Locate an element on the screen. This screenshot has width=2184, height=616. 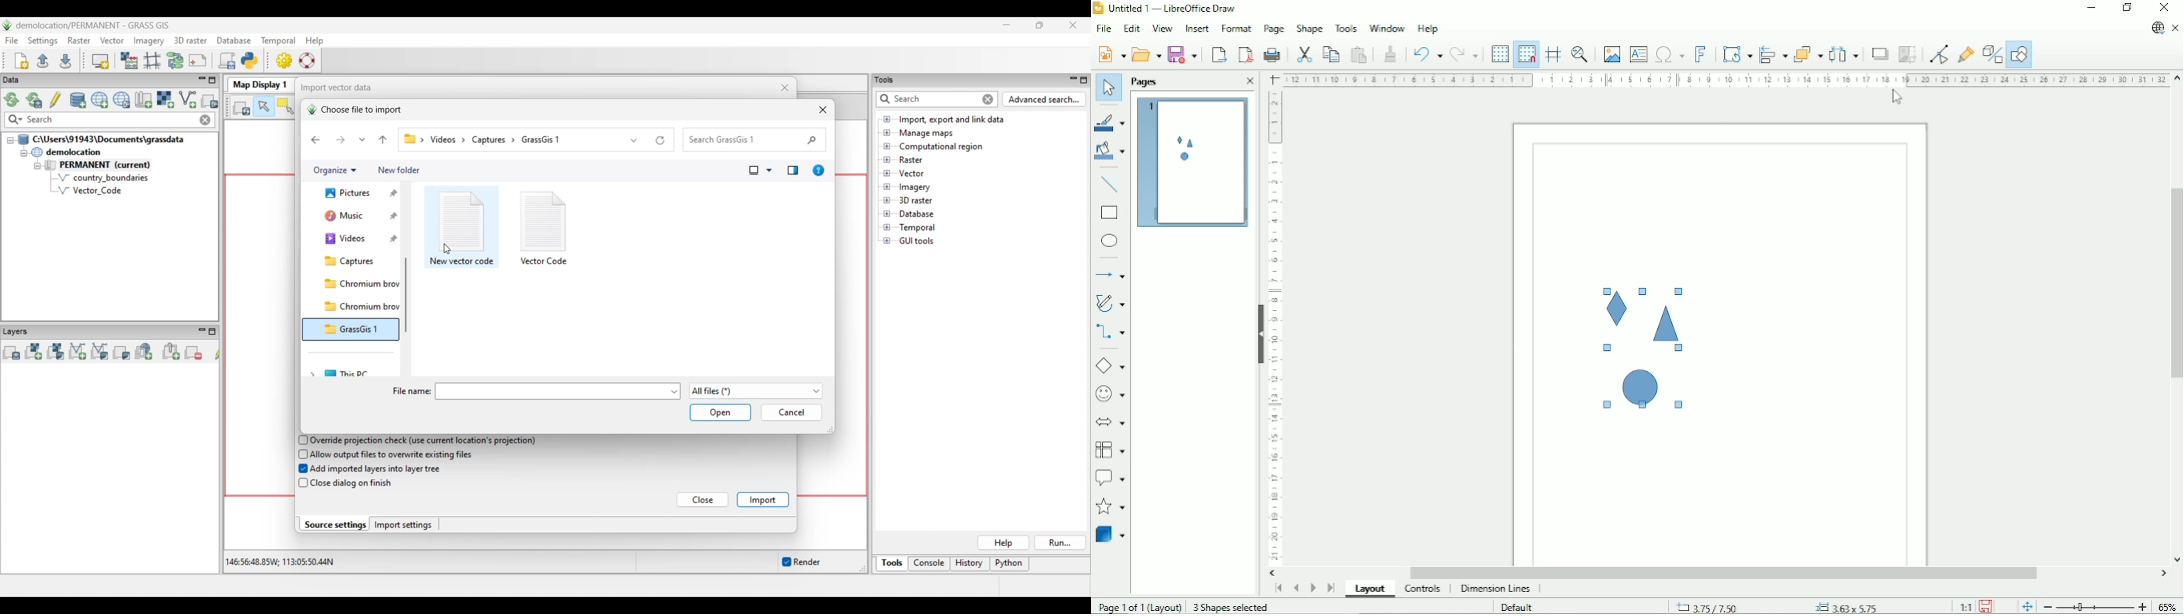
Insert fontwork text is located at coordinates (1700, 54).